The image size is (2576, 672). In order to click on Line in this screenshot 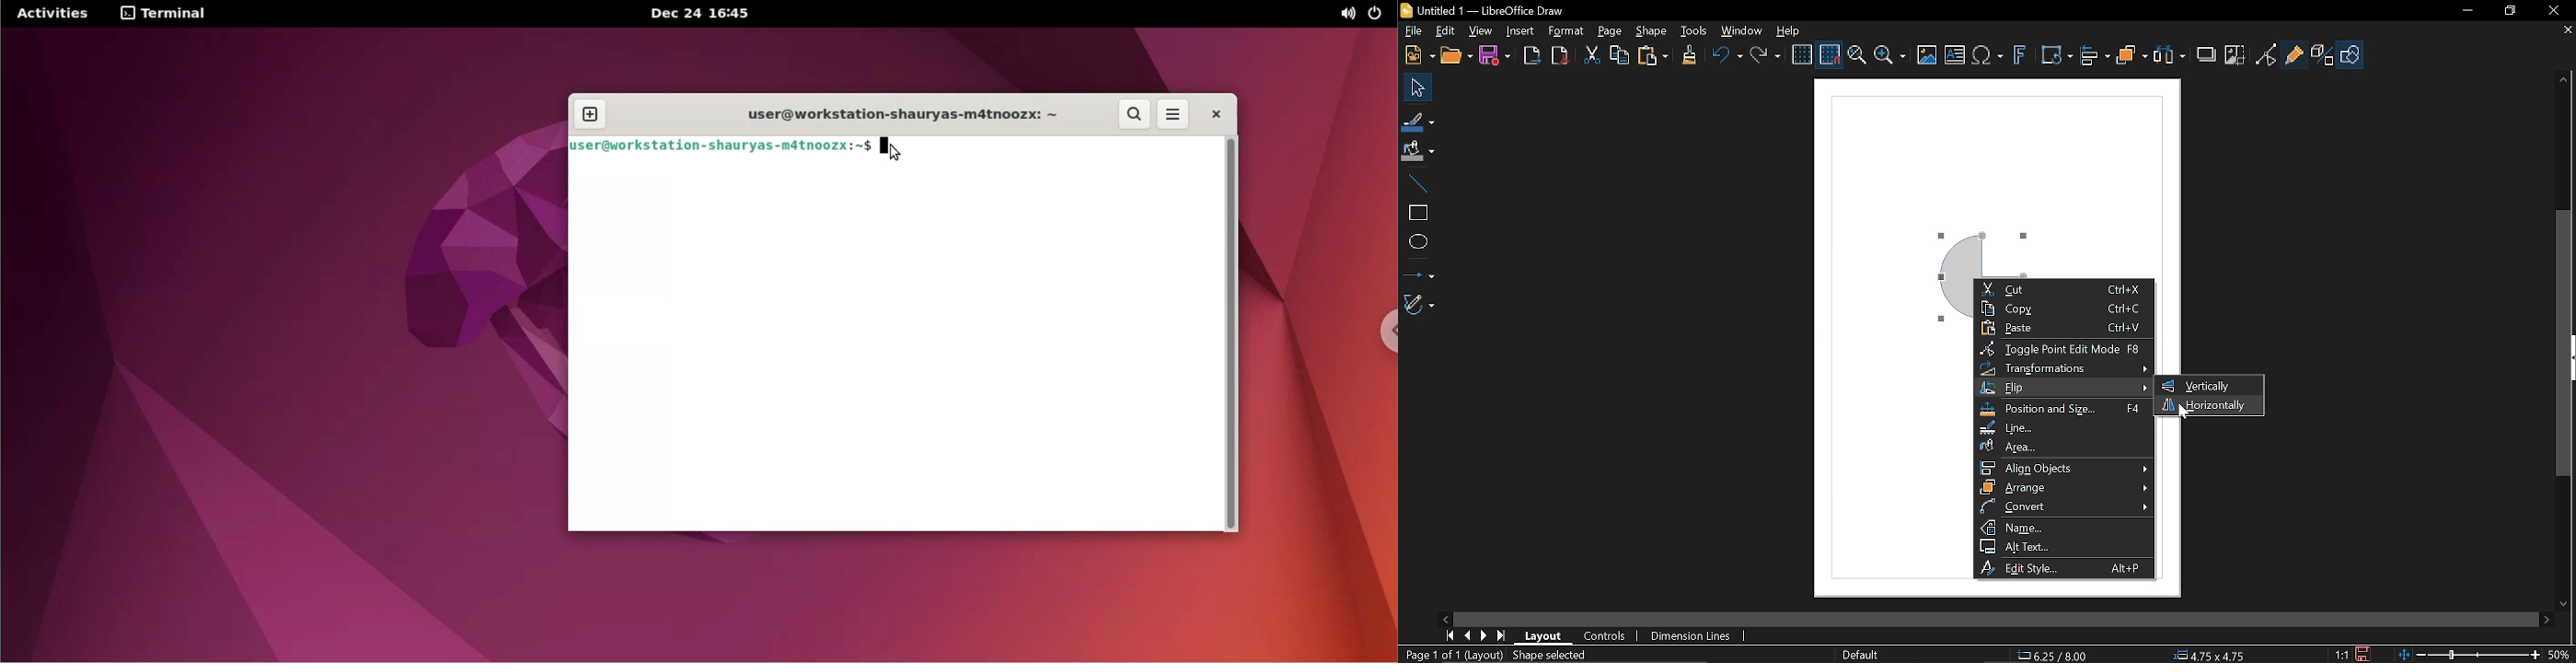, I will do `click(2063, 428)`.